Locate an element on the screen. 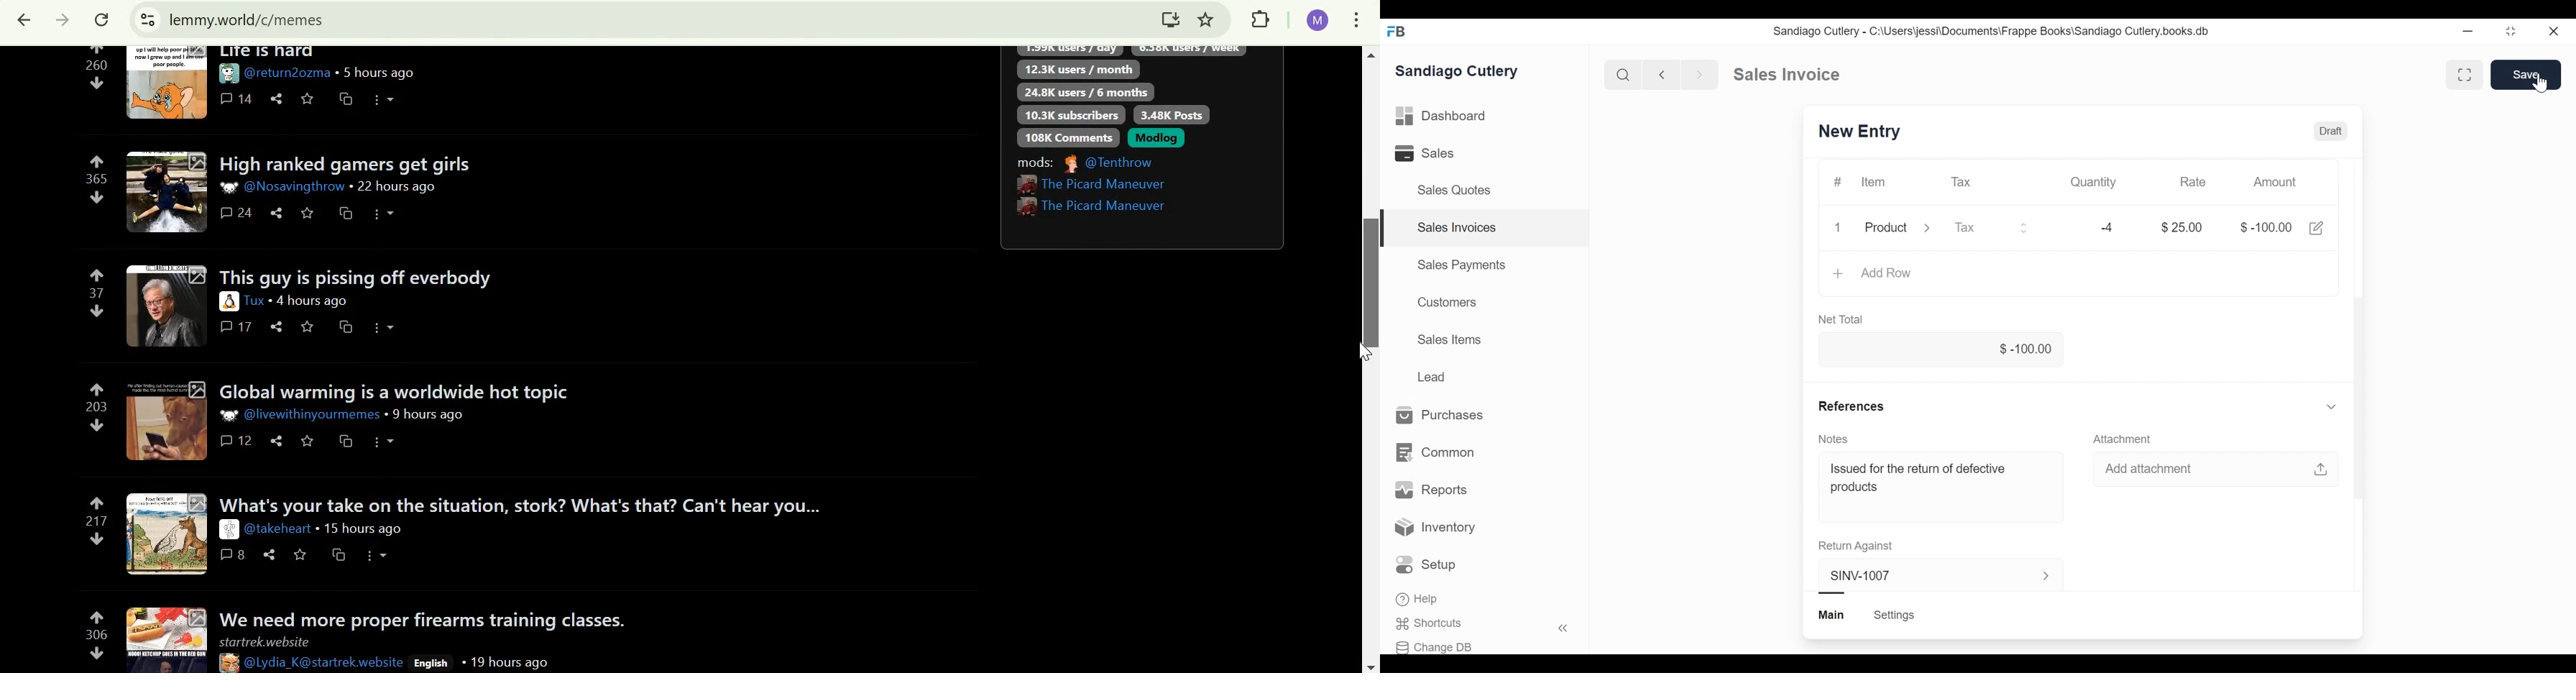 Image resolution: width=2576 pixels, height=700 pixels. 9 hours ago is located at coordinates (428, 415).